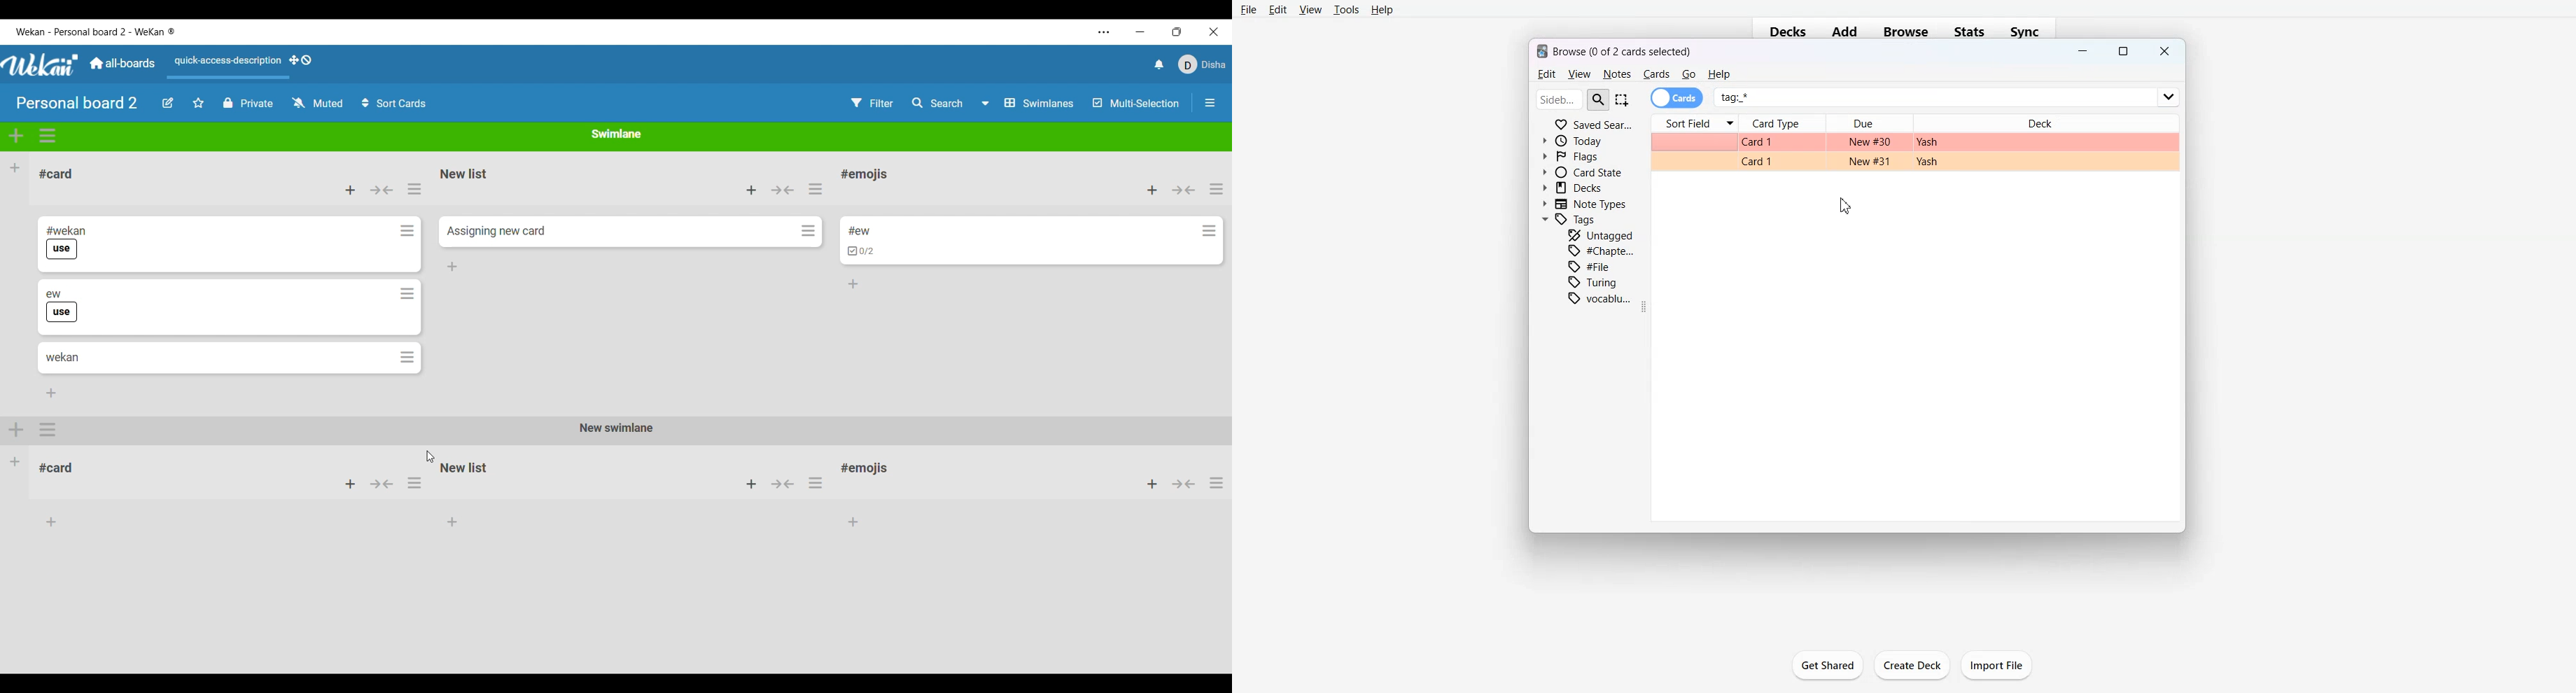 This screenshot has height=700, width=2576. I want to click on Turing, so click(1593, 282).